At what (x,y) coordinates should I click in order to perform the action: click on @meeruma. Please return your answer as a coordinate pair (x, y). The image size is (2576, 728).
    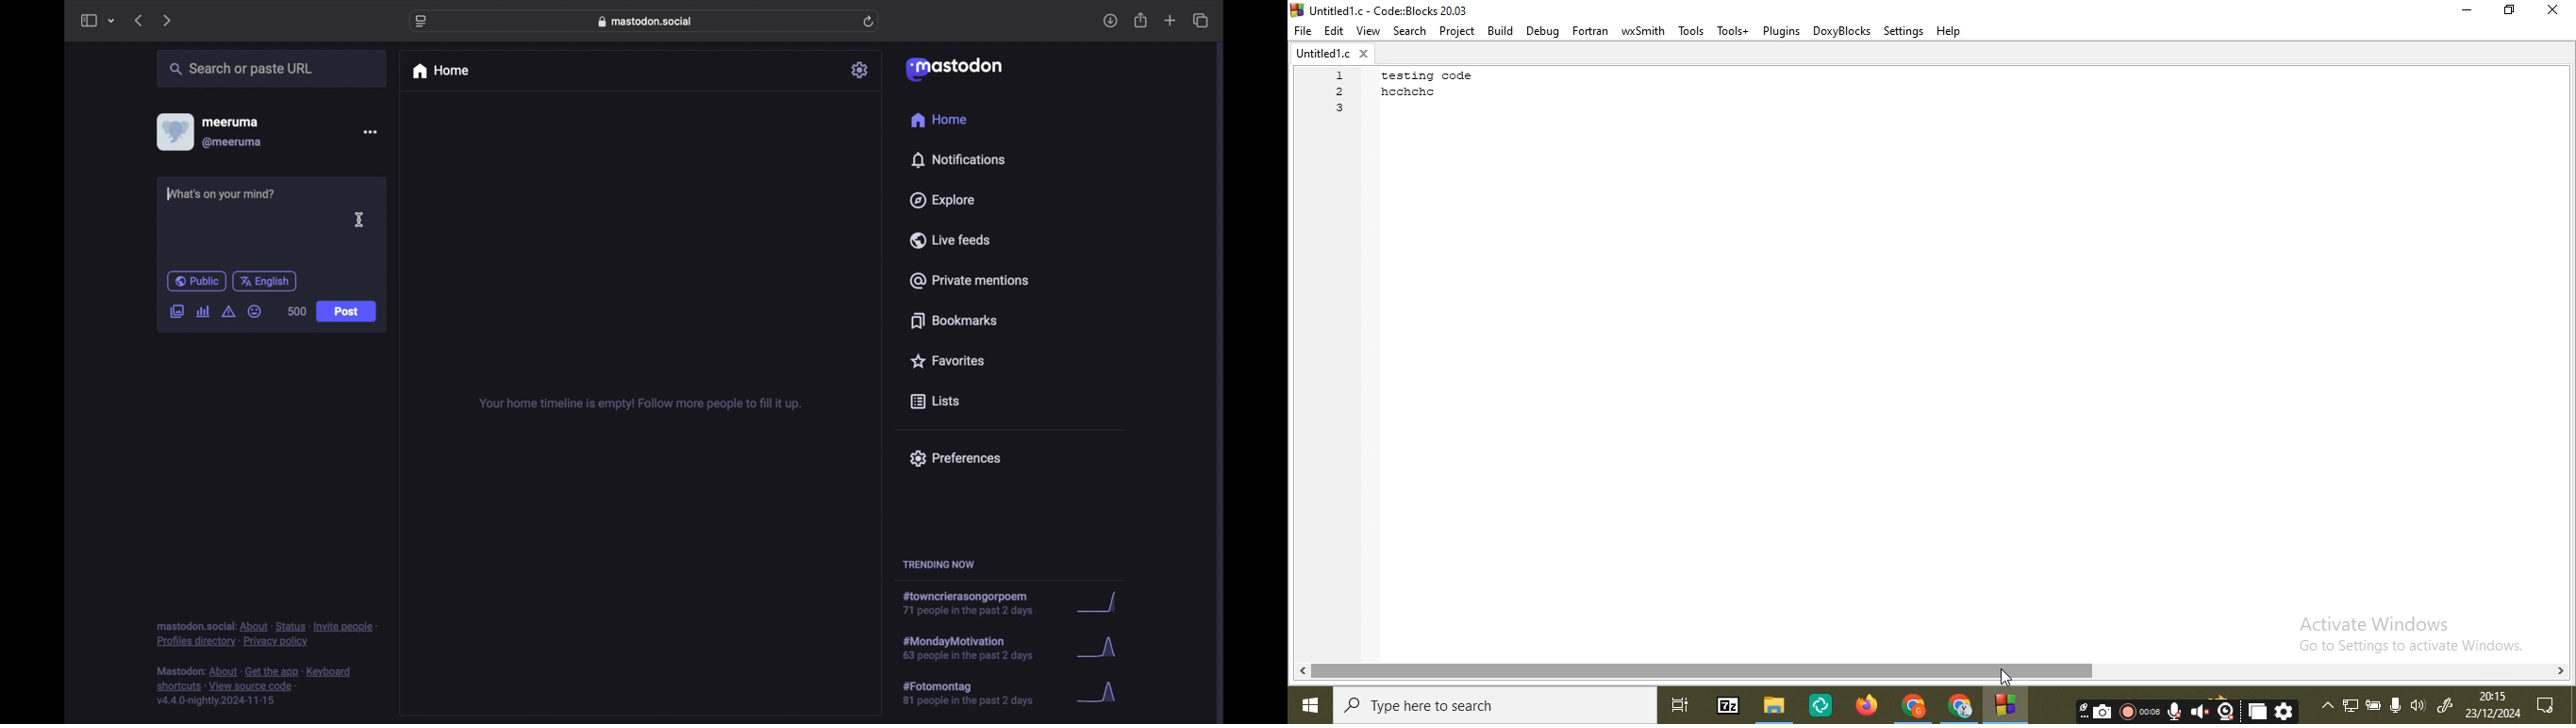
    Looking at the image, I should click on (233, 143).